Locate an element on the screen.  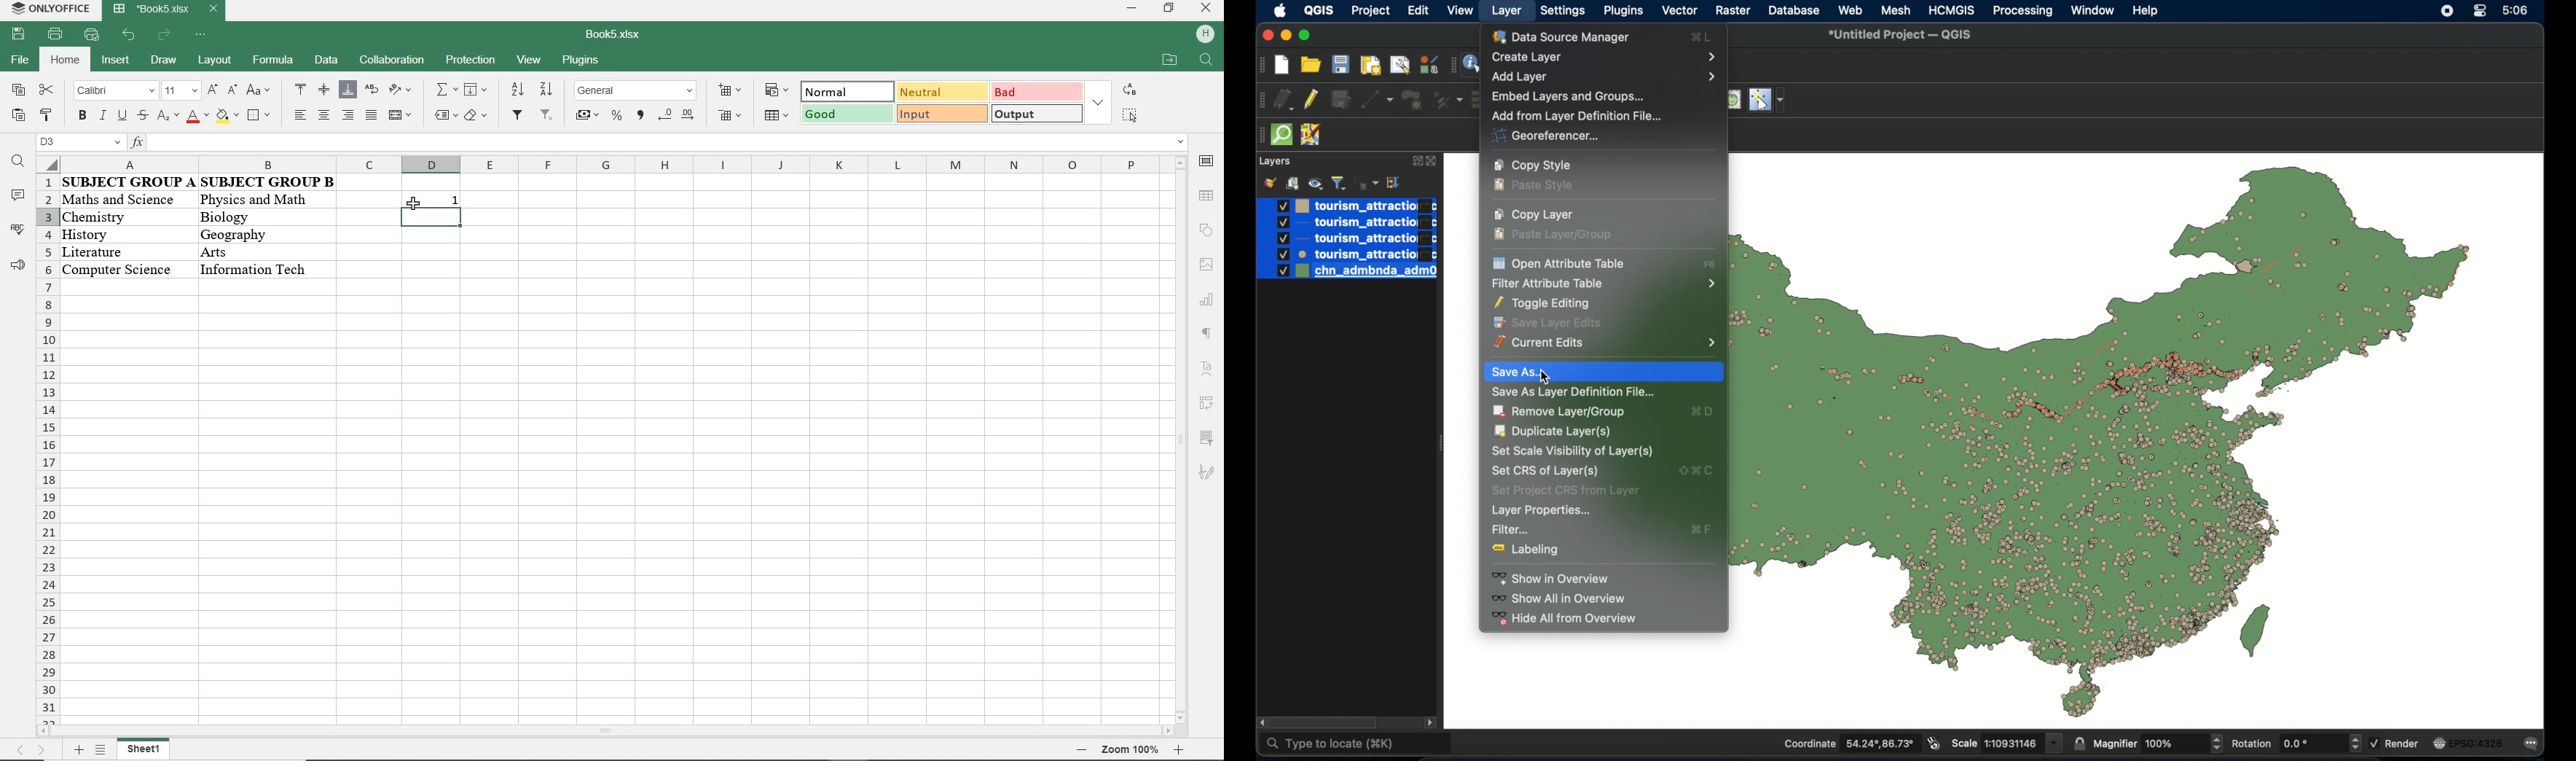
web is located at coordinates (1851, 9).